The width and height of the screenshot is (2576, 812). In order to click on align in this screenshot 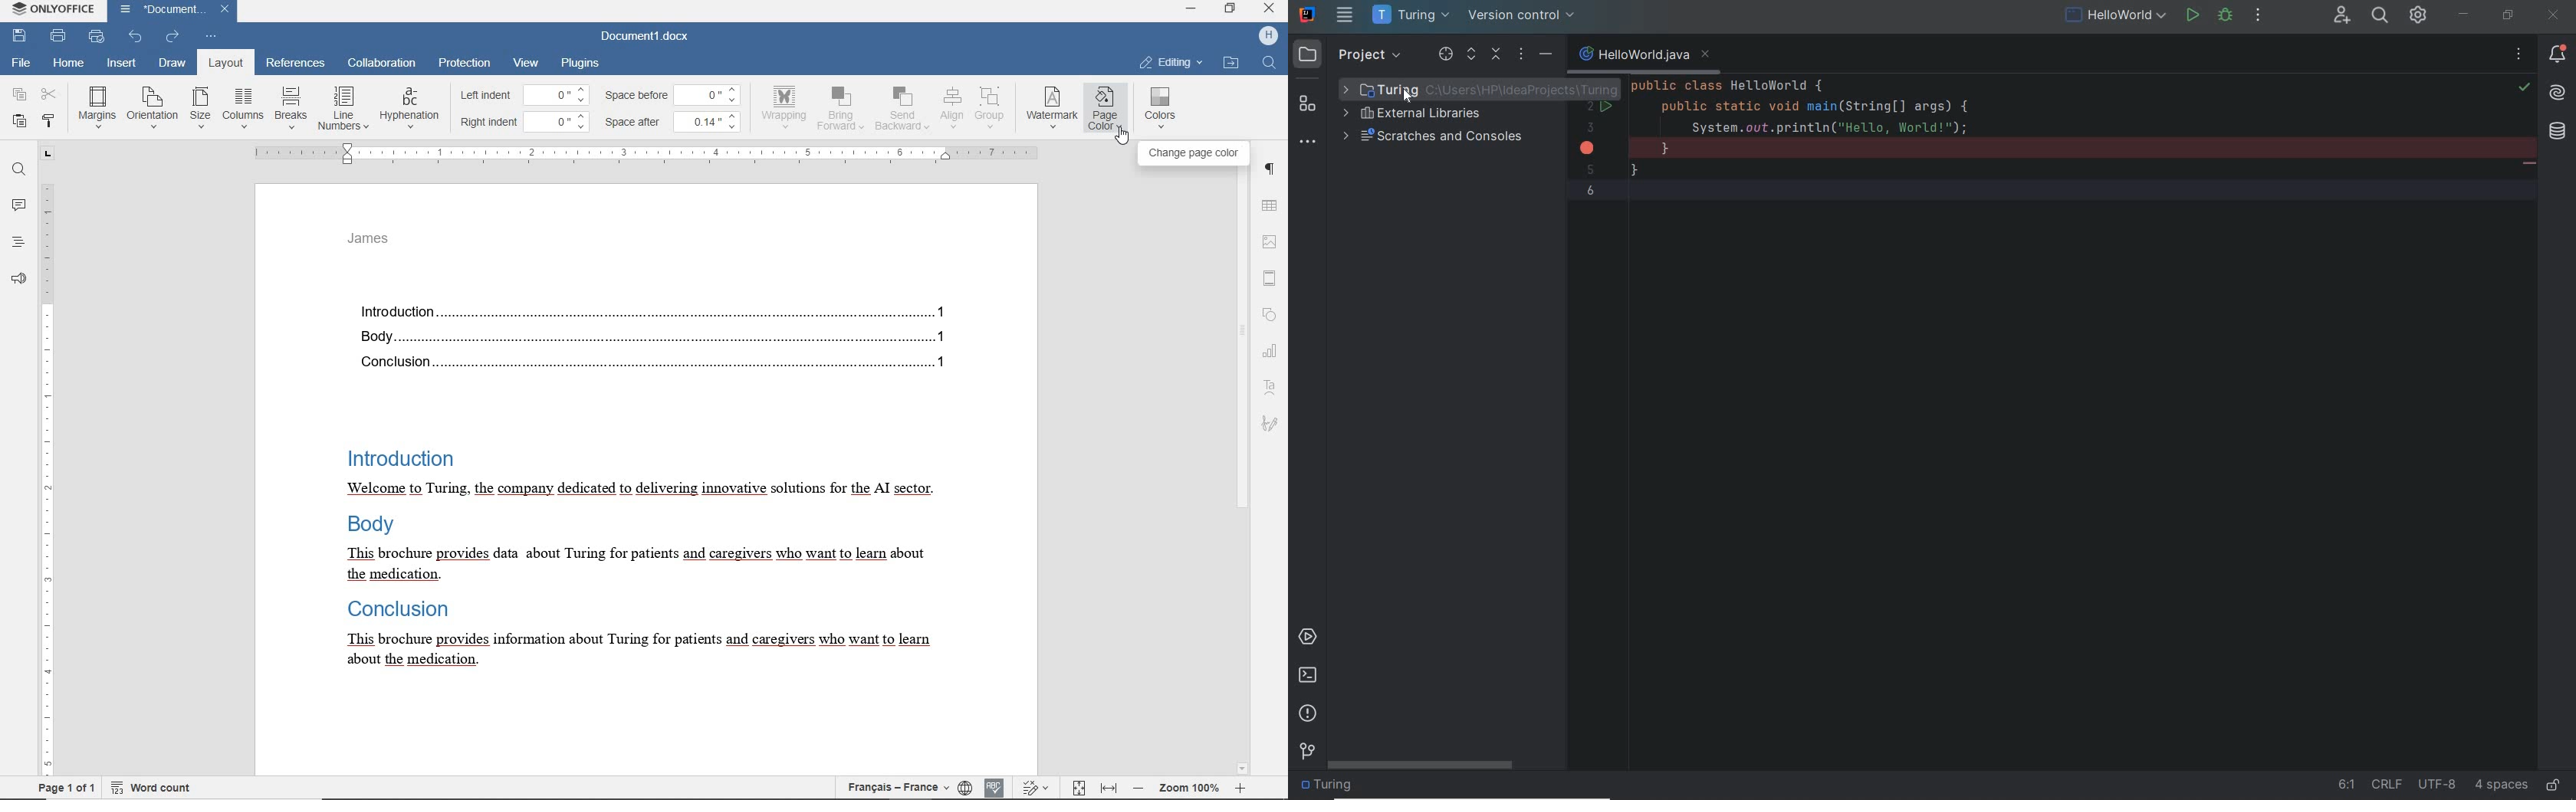, I will do `click(951, 107)`.